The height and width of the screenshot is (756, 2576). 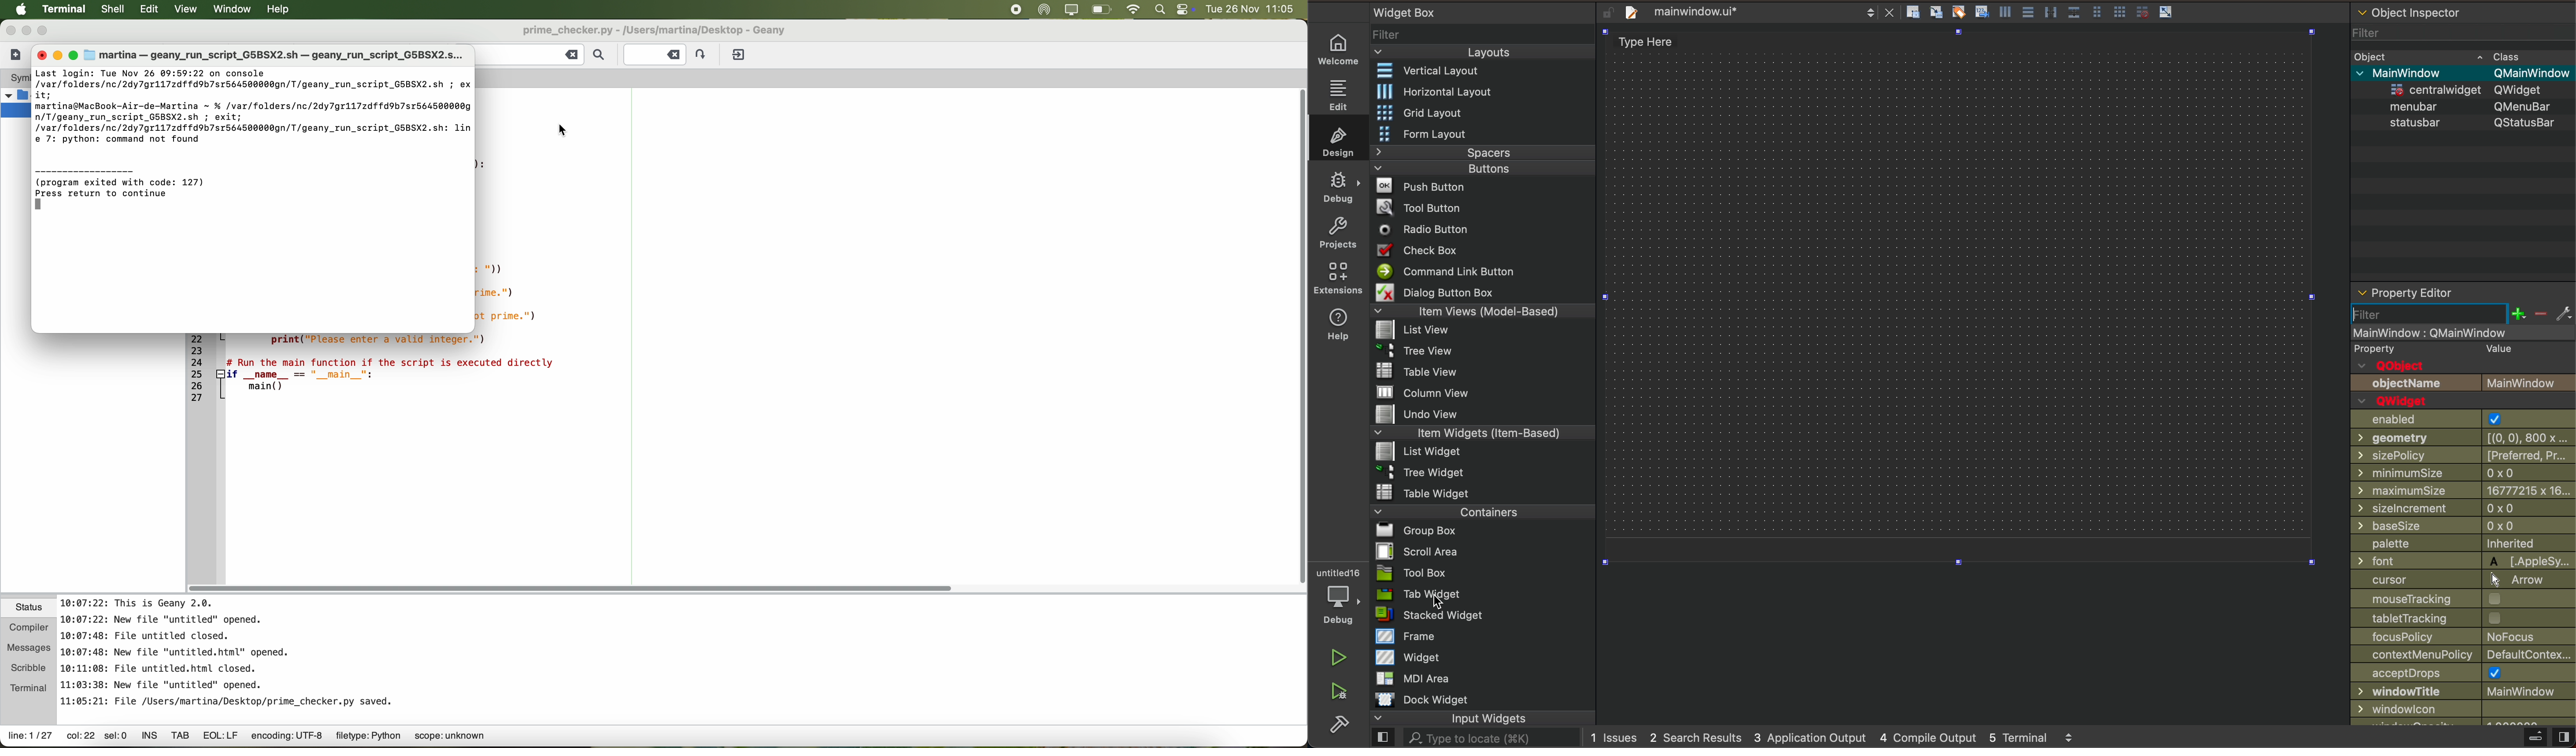 What do you see at coordinates (2461, 581) in the screenshot?
I see `cursor` at bounding box center [2461, 581].